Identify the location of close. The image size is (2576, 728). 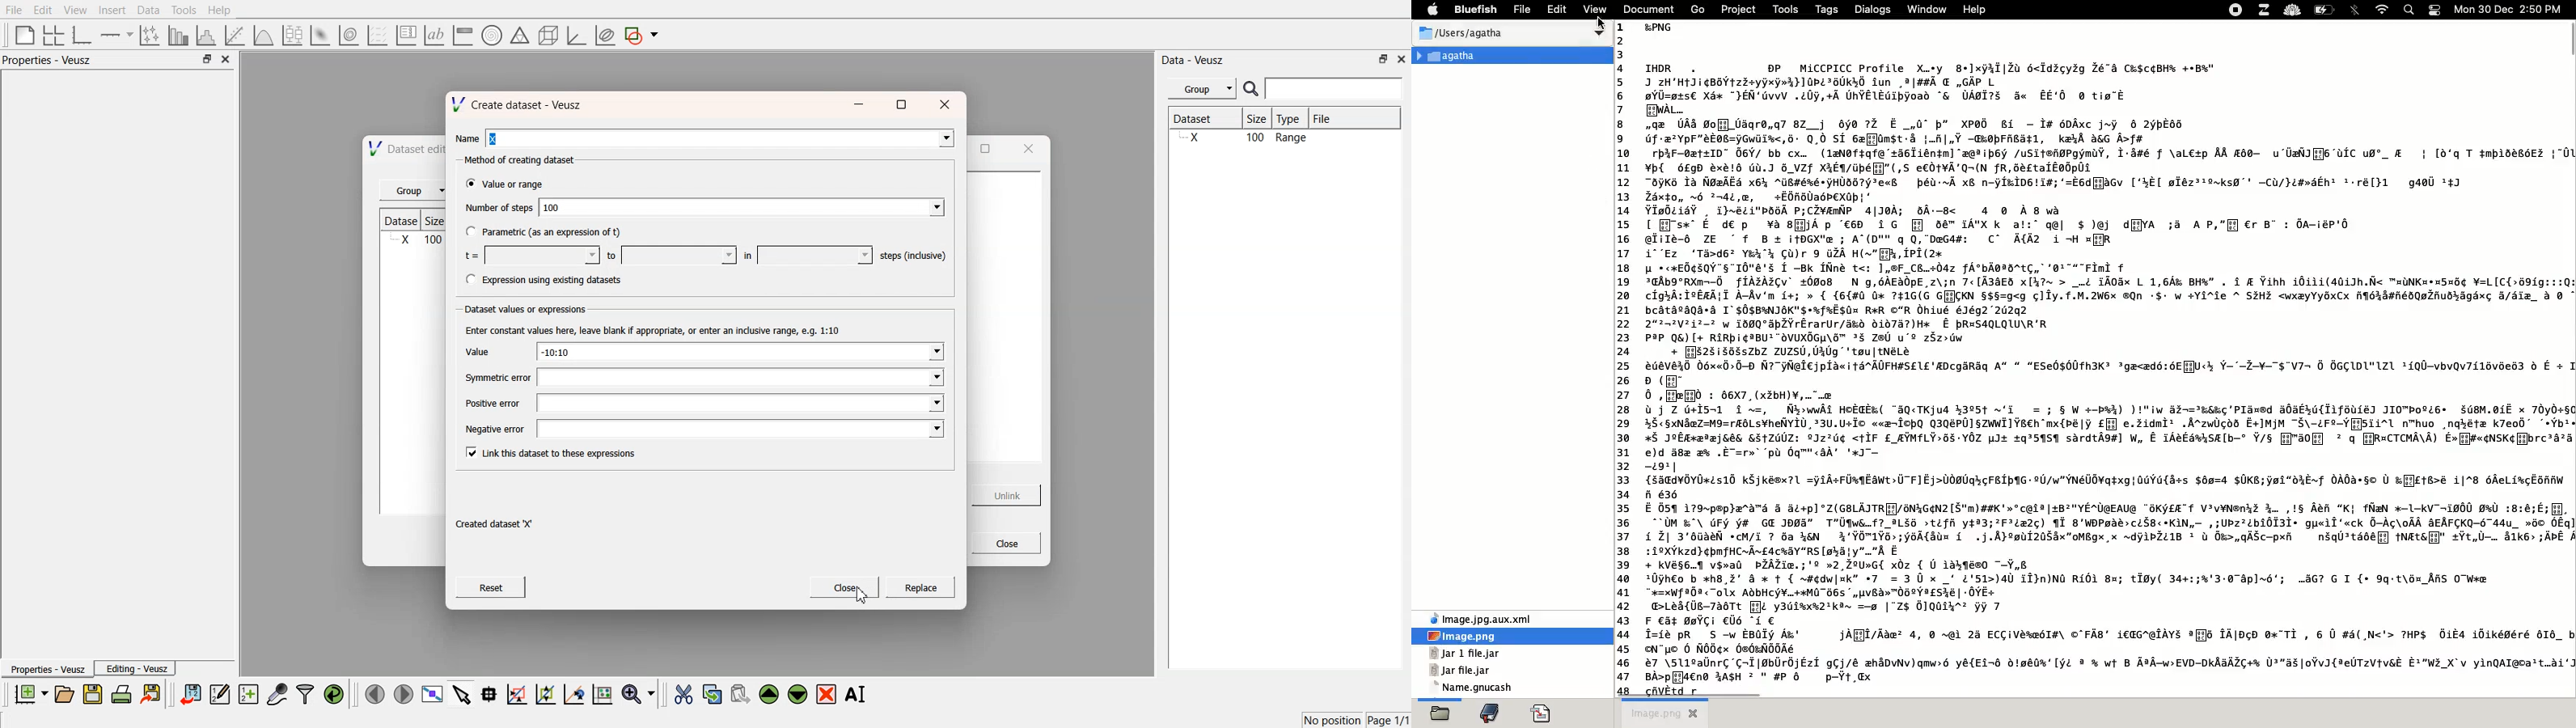
(948, 102).